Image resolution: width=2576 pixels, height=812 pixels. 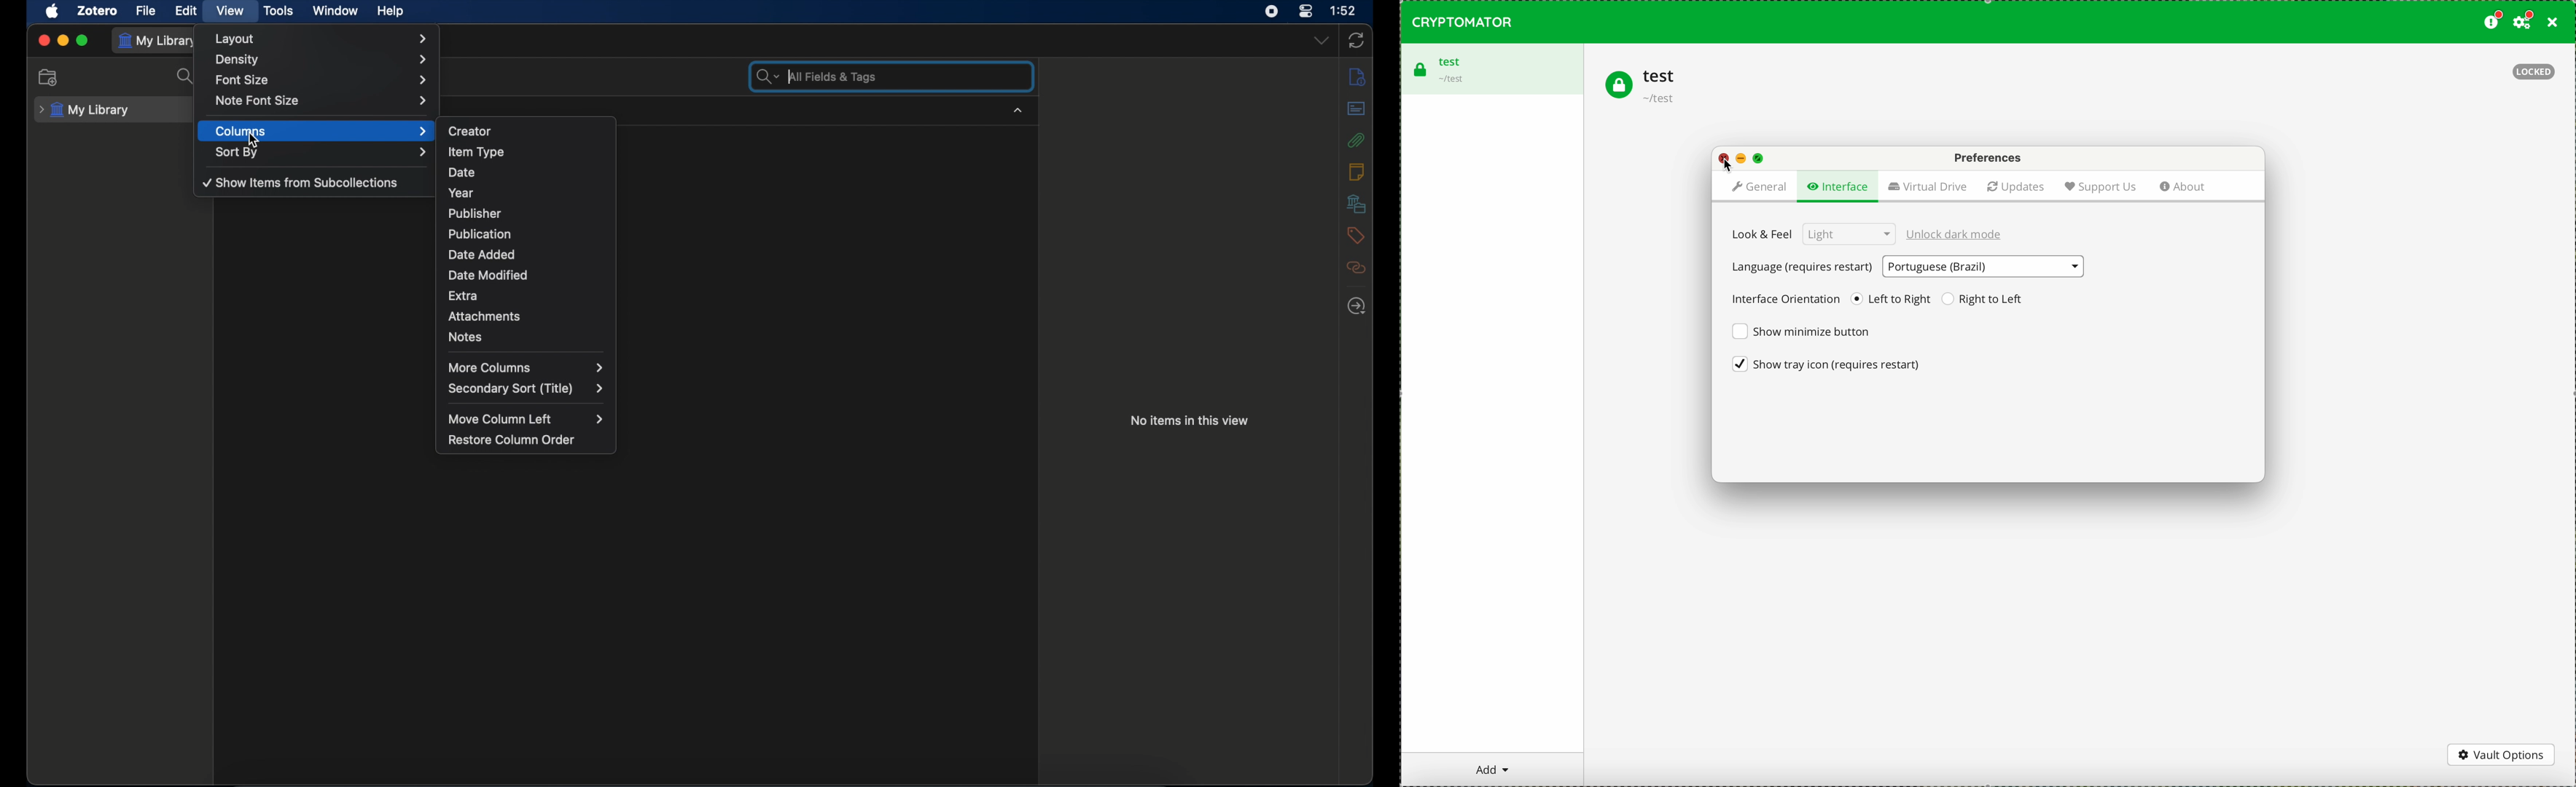 I want to click on my library, so click(x=158, y=41).